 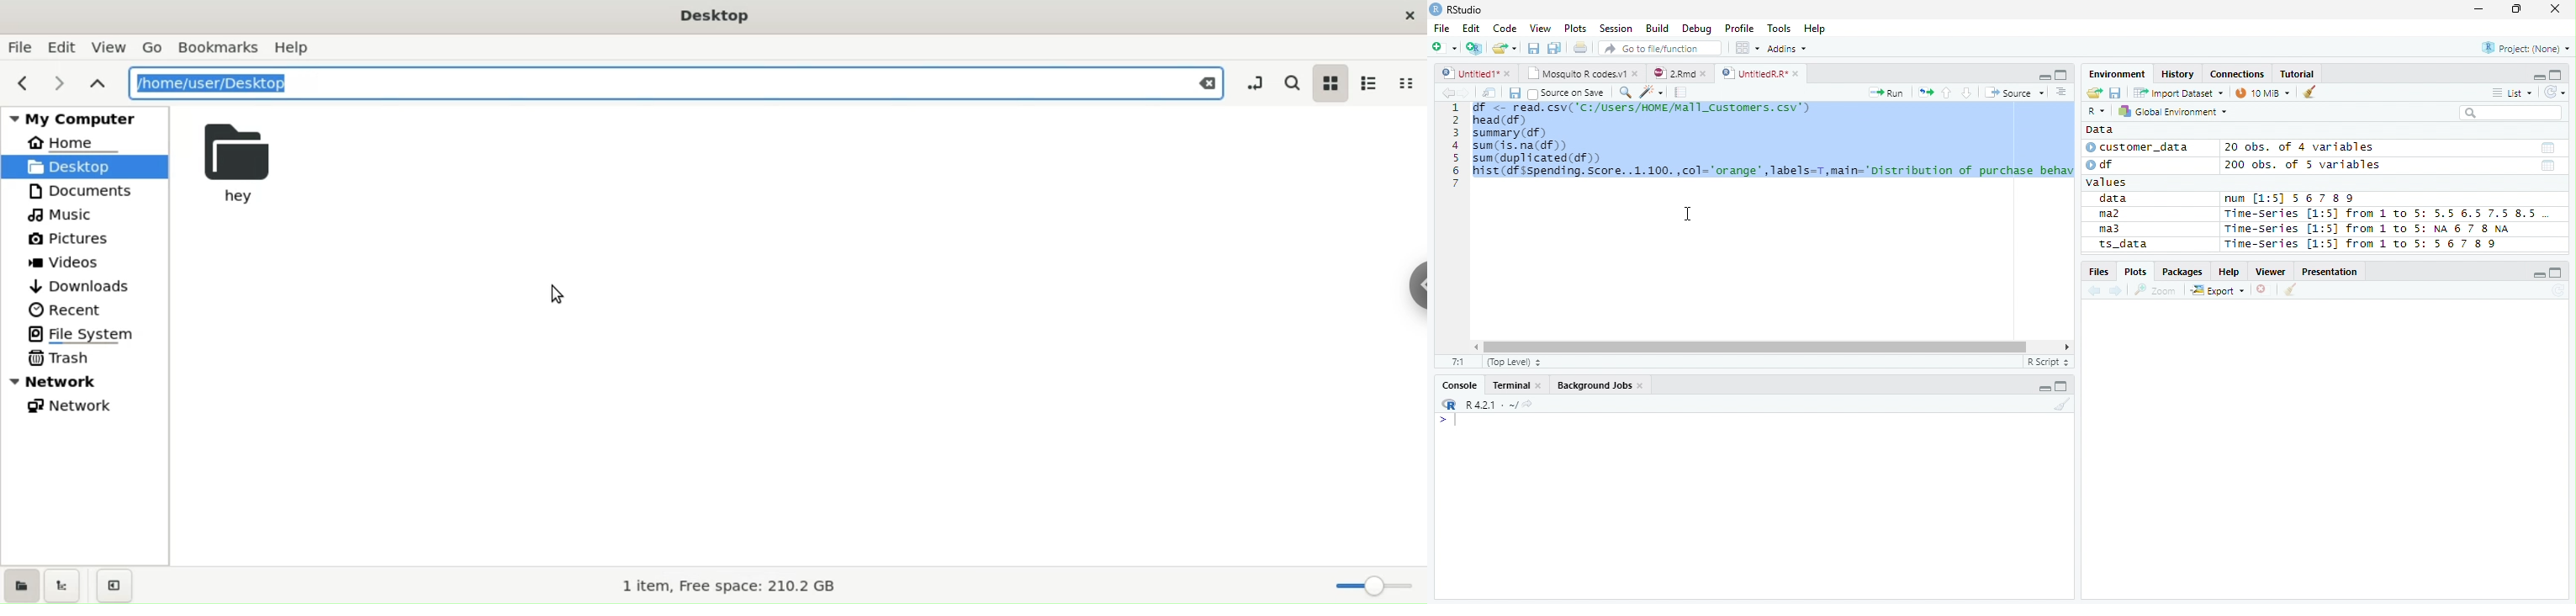 What do you see at coordinates (83, 117) in the screenshot?
I see `my computer` at bounding box center [83, 117].